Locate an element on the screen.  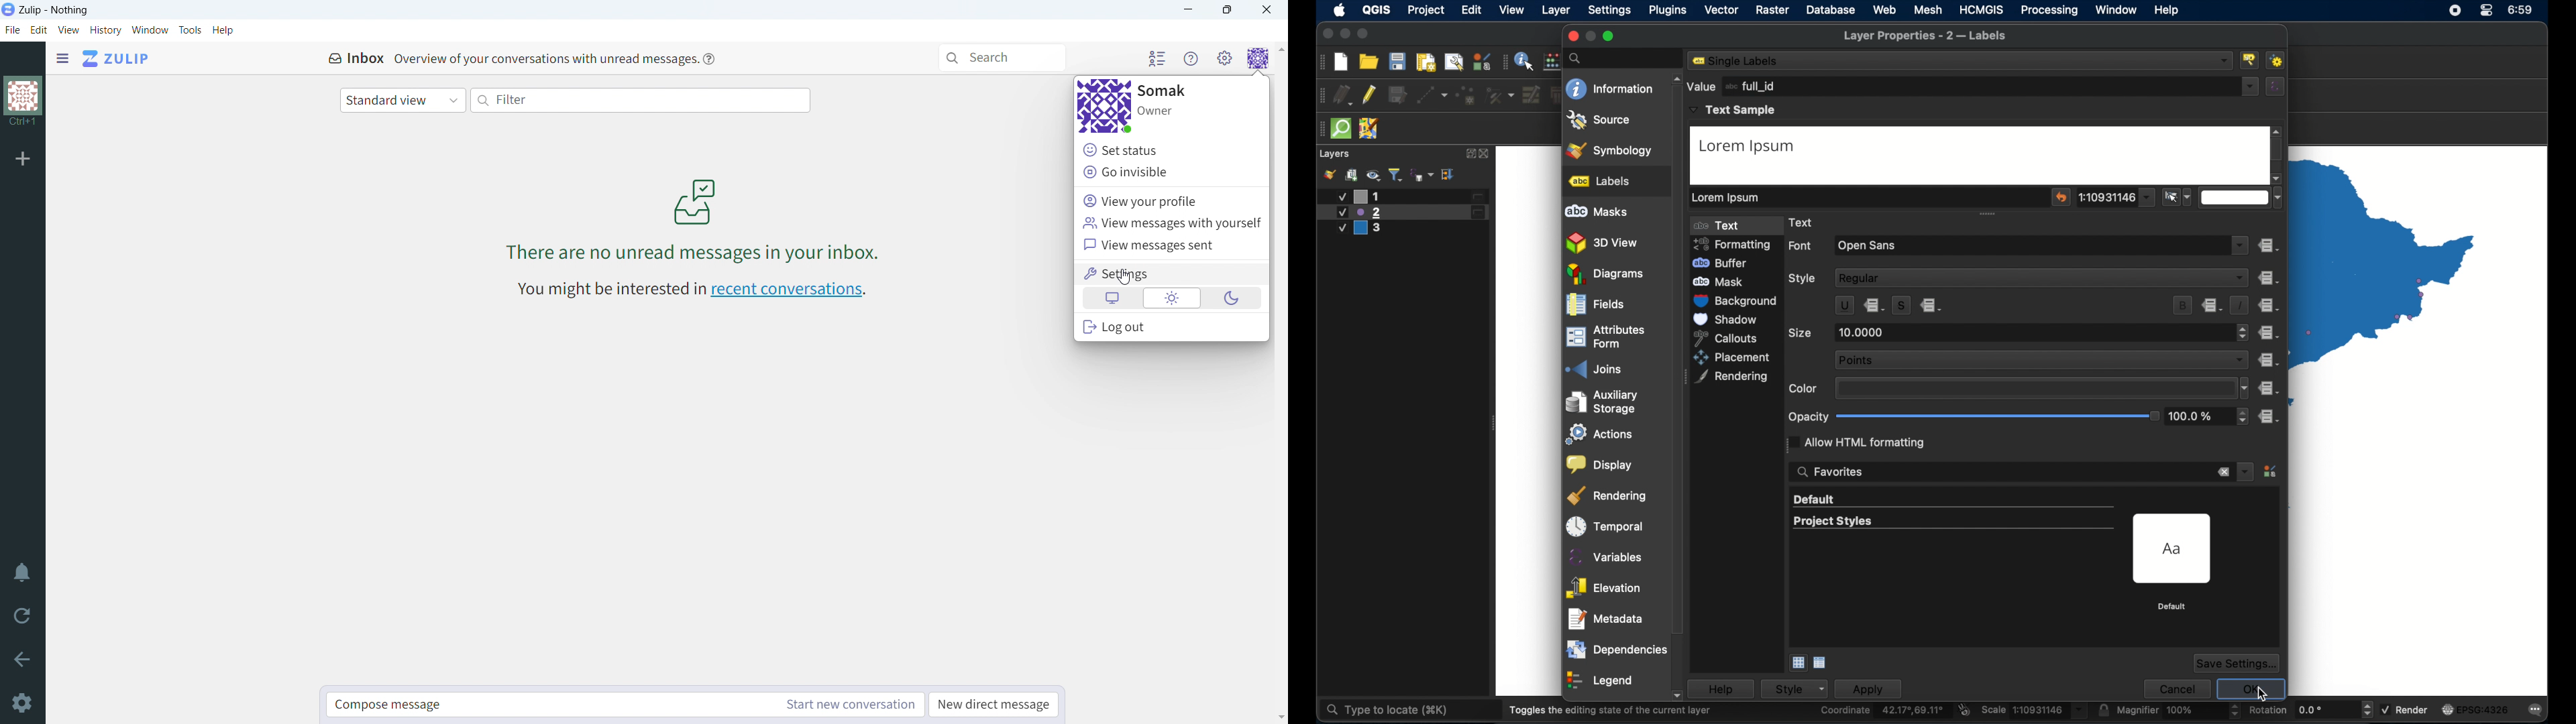
rotation is located at coordinates (2311, 709).